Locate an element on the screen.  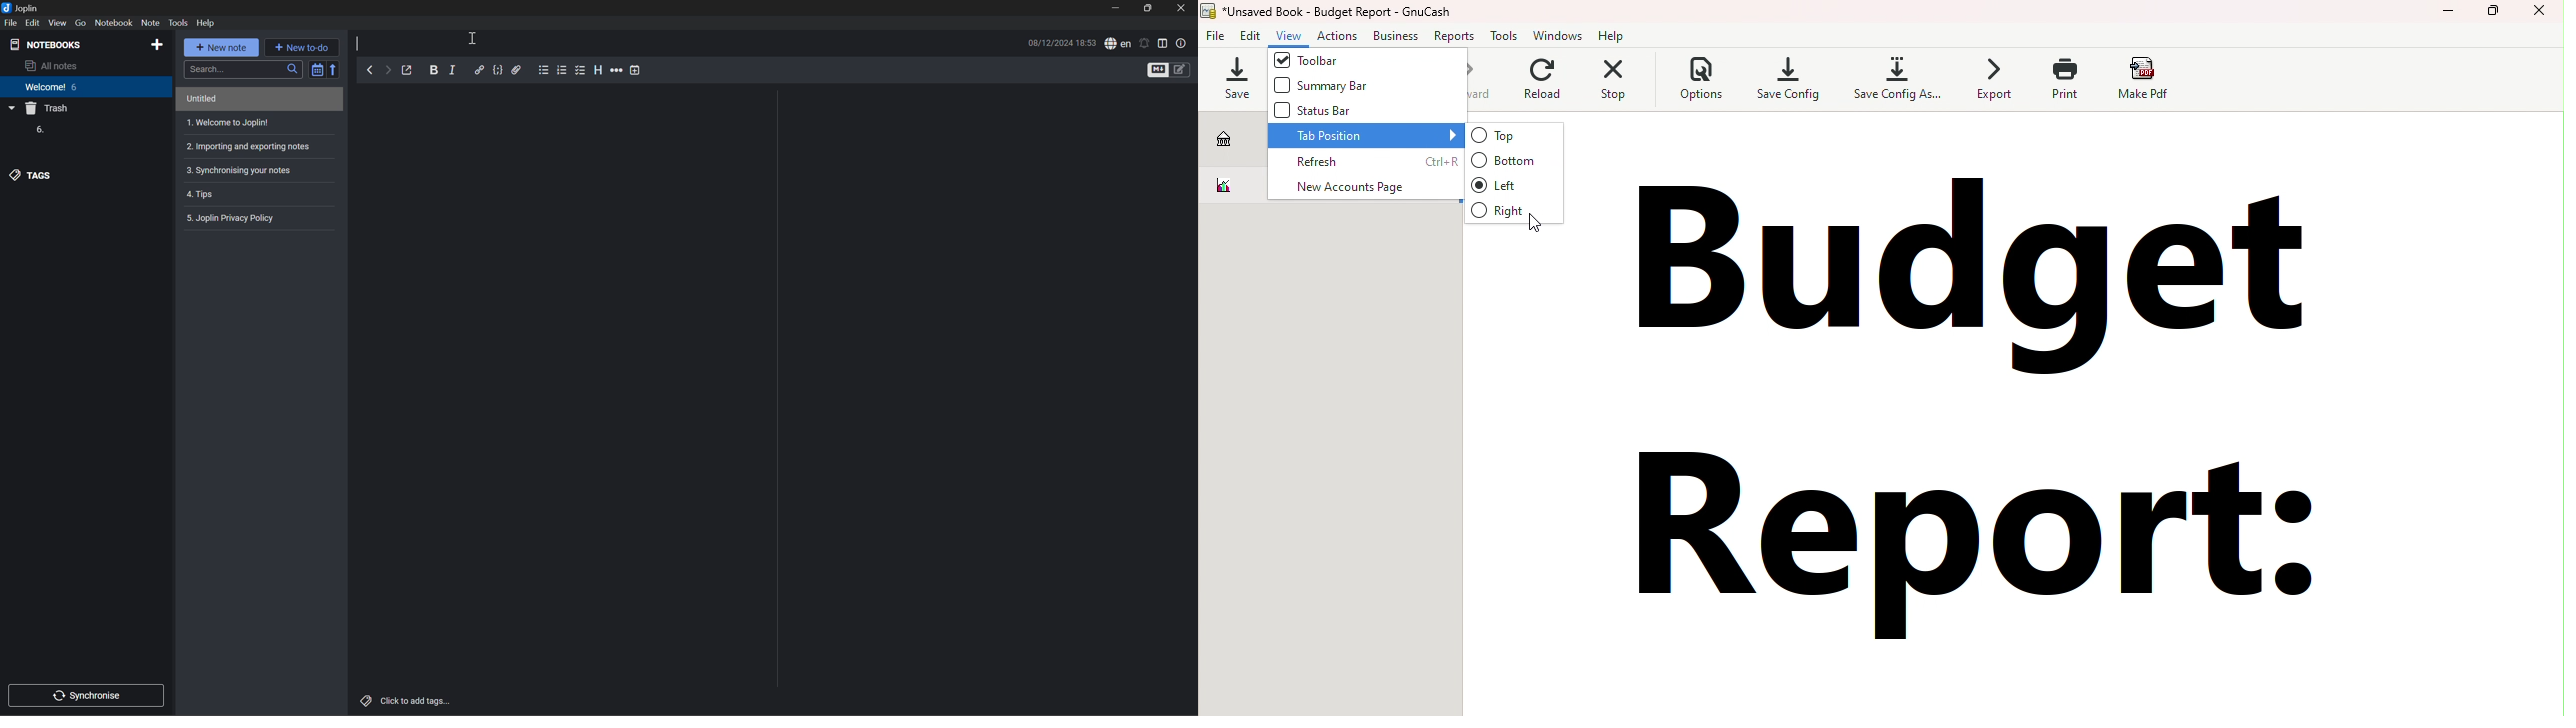
08/12/2024 18:53 is located at coordinates (1062, 43).